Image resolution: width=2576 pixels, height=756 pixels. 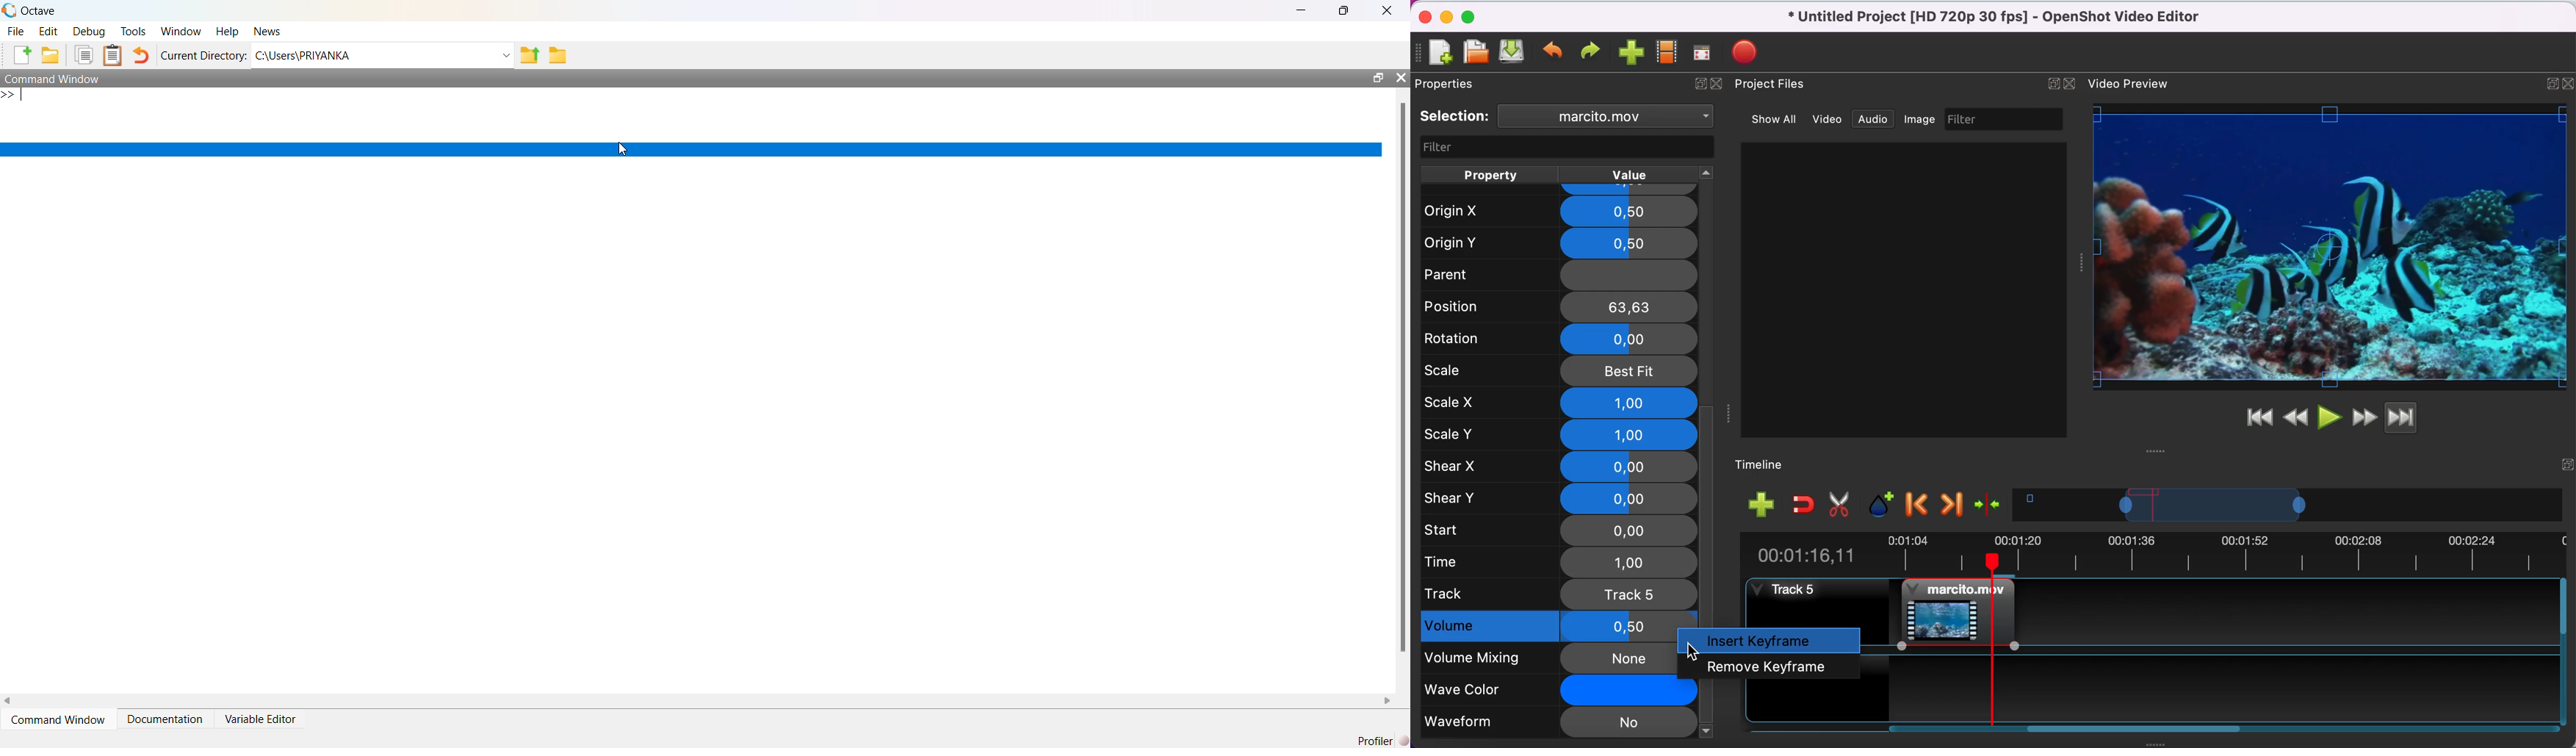 I want to click on new file, so click(x=1440, y=52).